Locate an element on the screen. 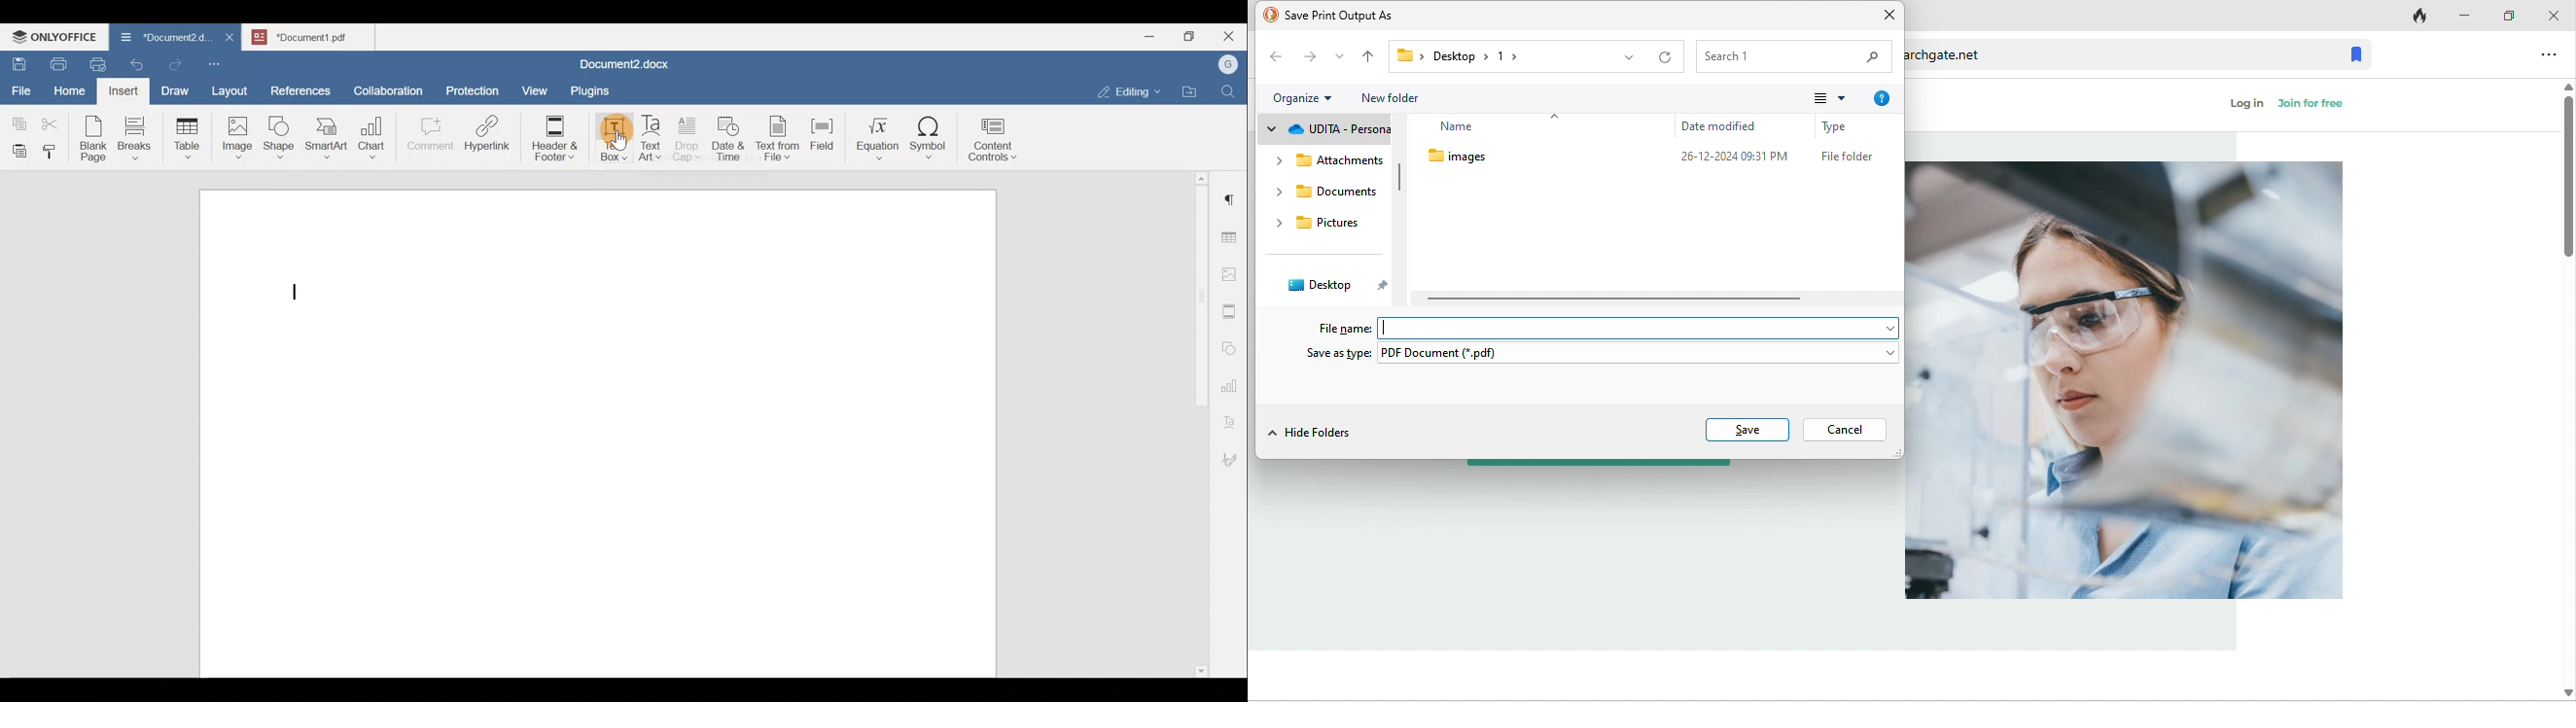 The image size is (2576, 728). Image is located at coordinates (241, 133).